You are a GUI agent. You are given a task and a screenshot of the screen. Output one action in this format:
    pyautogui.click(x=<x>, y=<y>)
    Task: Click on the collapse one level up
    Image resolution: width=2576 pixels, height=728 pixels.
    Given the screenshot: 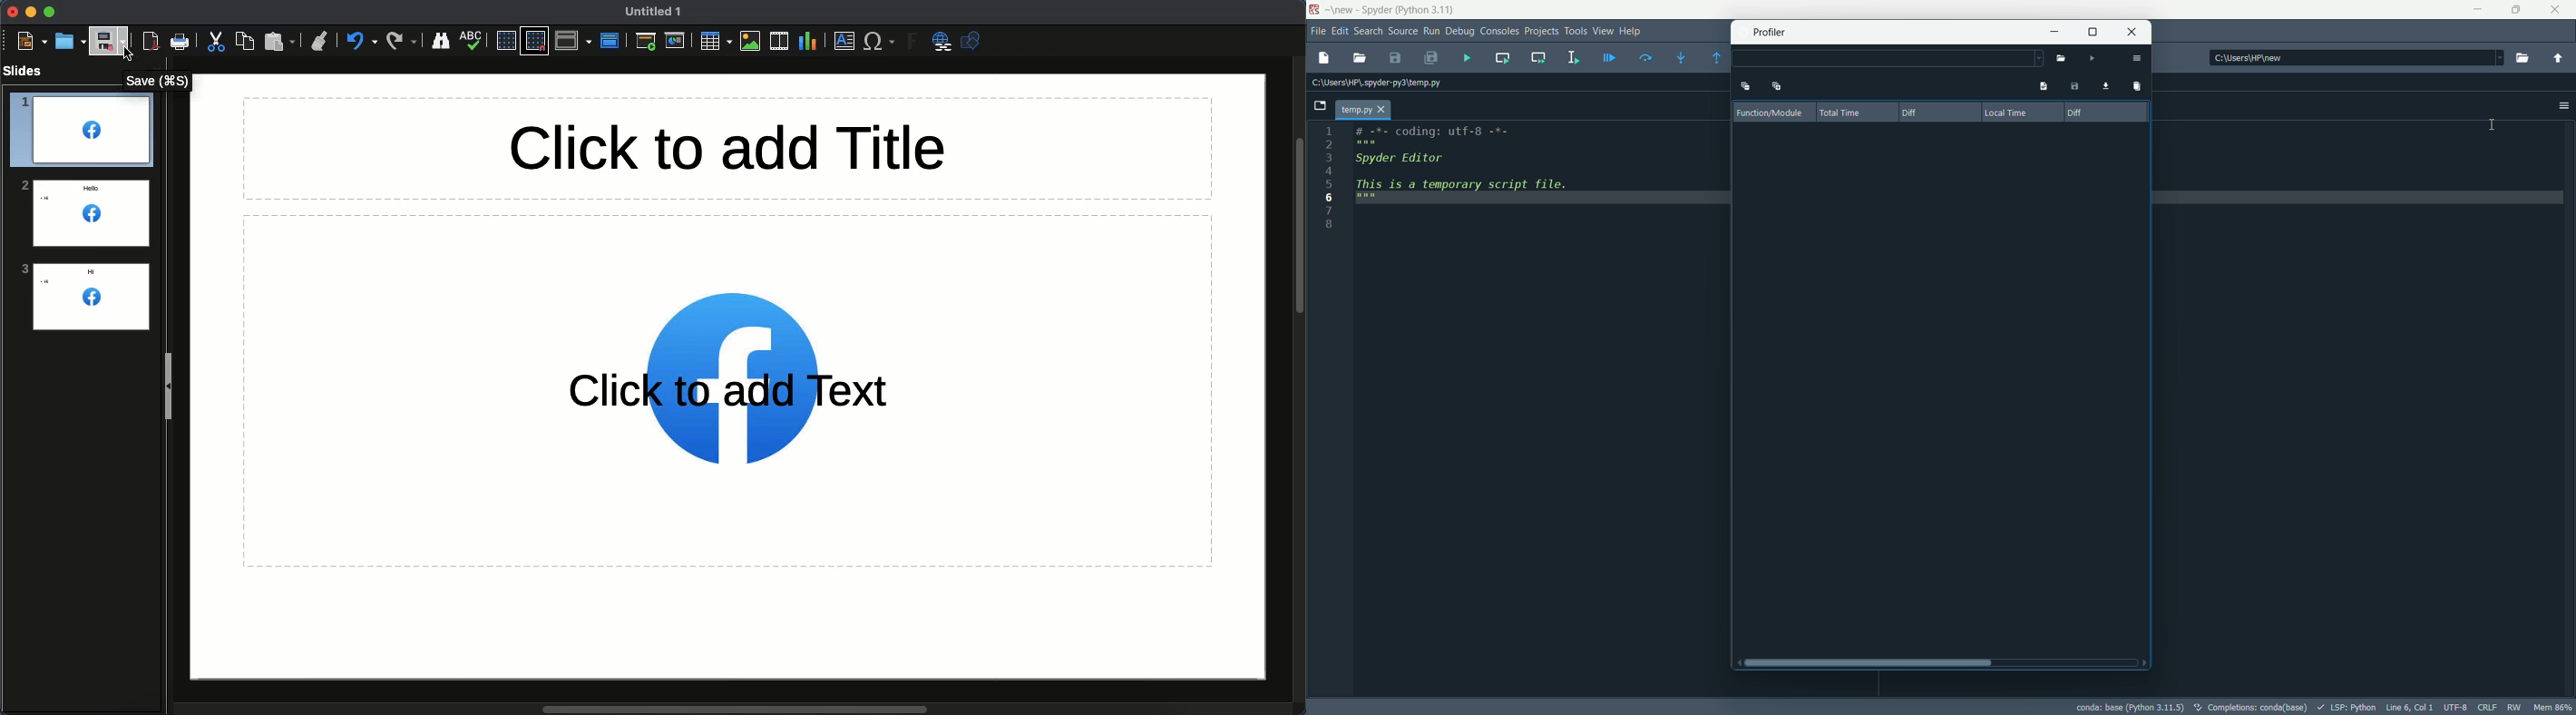 What is the action you would take?
    pyautogui.click(x=1745, y=87)
    